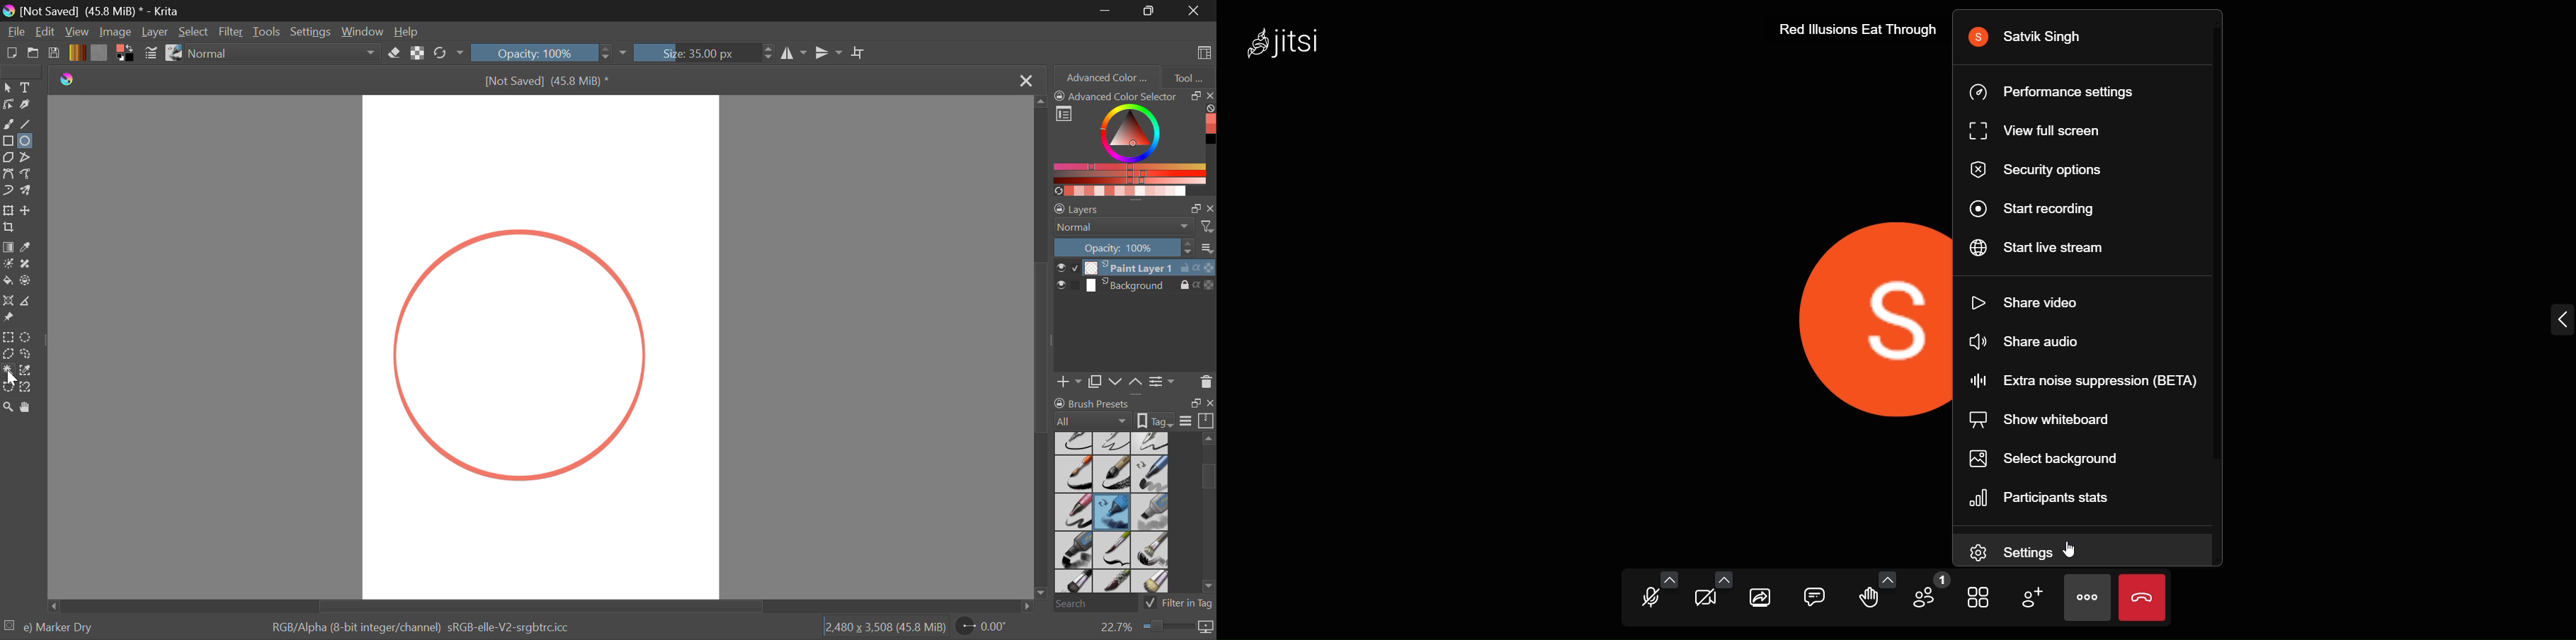 The image size is (2576, 644). Describe the element at coordinates (1815, 593) in the screenshot. I see `chat` at that location.